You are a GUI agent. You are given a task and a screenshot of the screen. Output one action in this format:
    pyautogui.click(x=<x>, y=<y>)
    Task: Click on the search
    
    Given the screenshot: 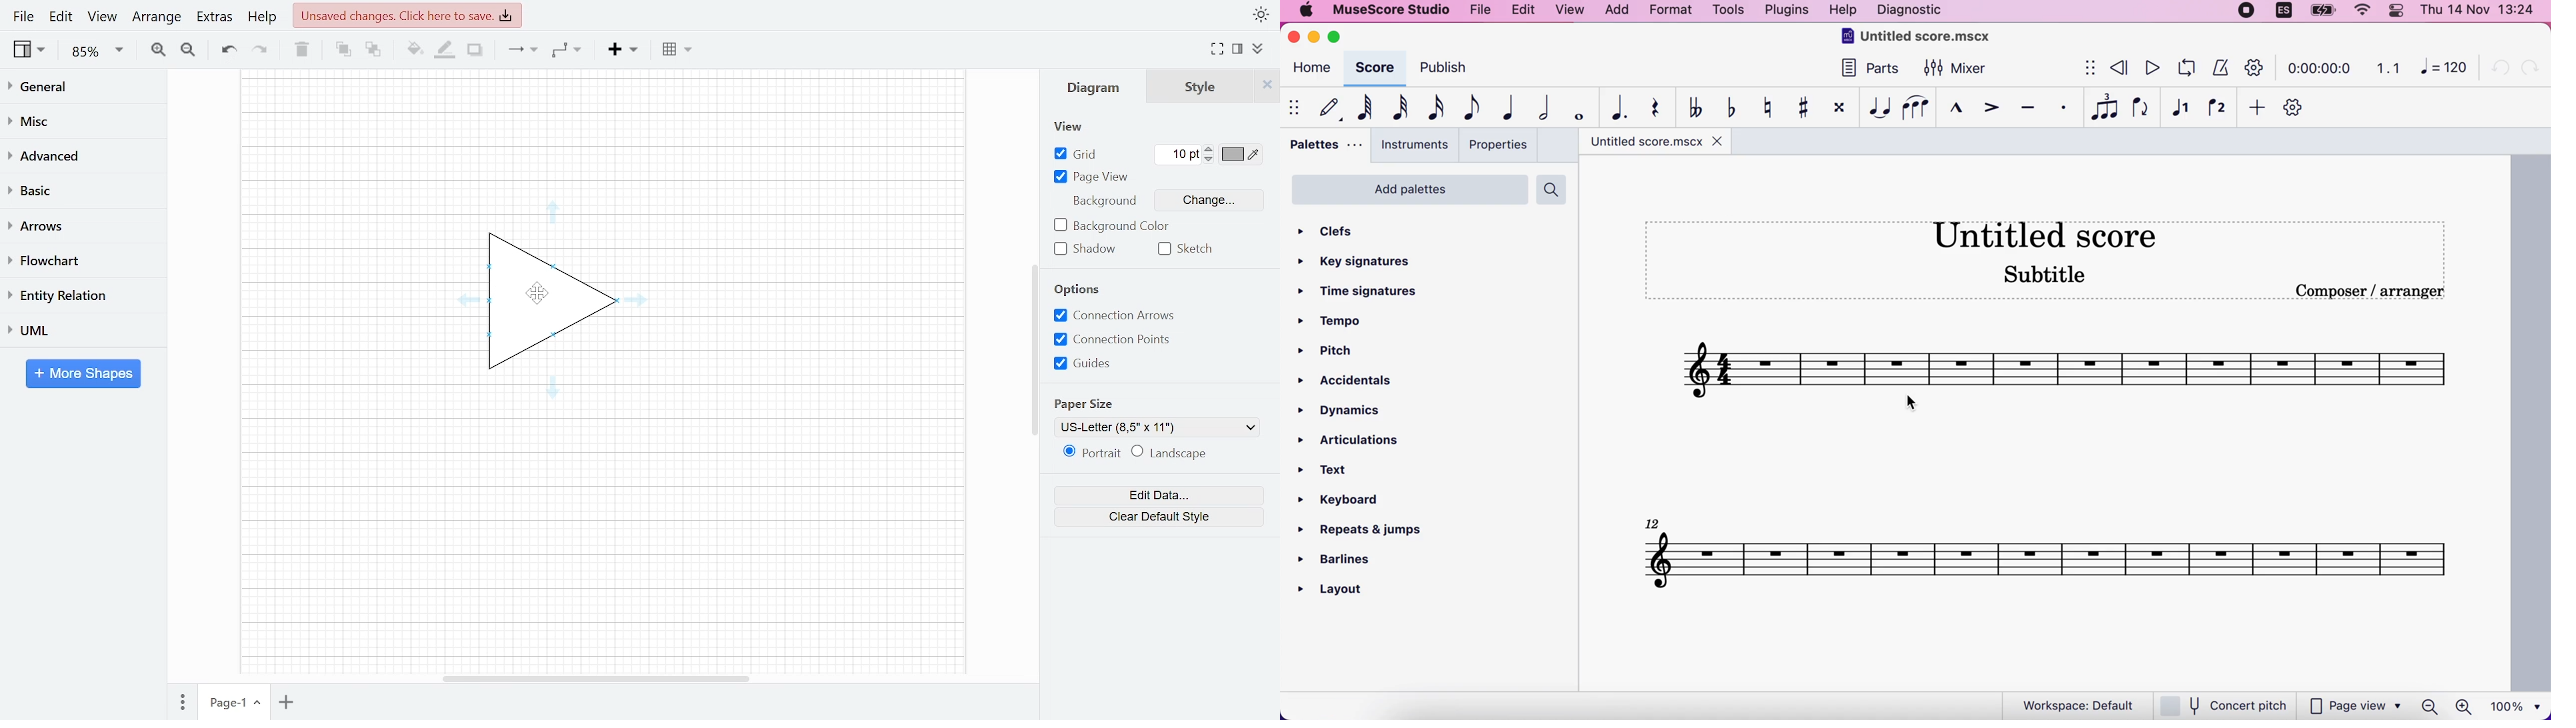 What is the action you would take?
    pyautogui.click(x=1558, y=190)
    